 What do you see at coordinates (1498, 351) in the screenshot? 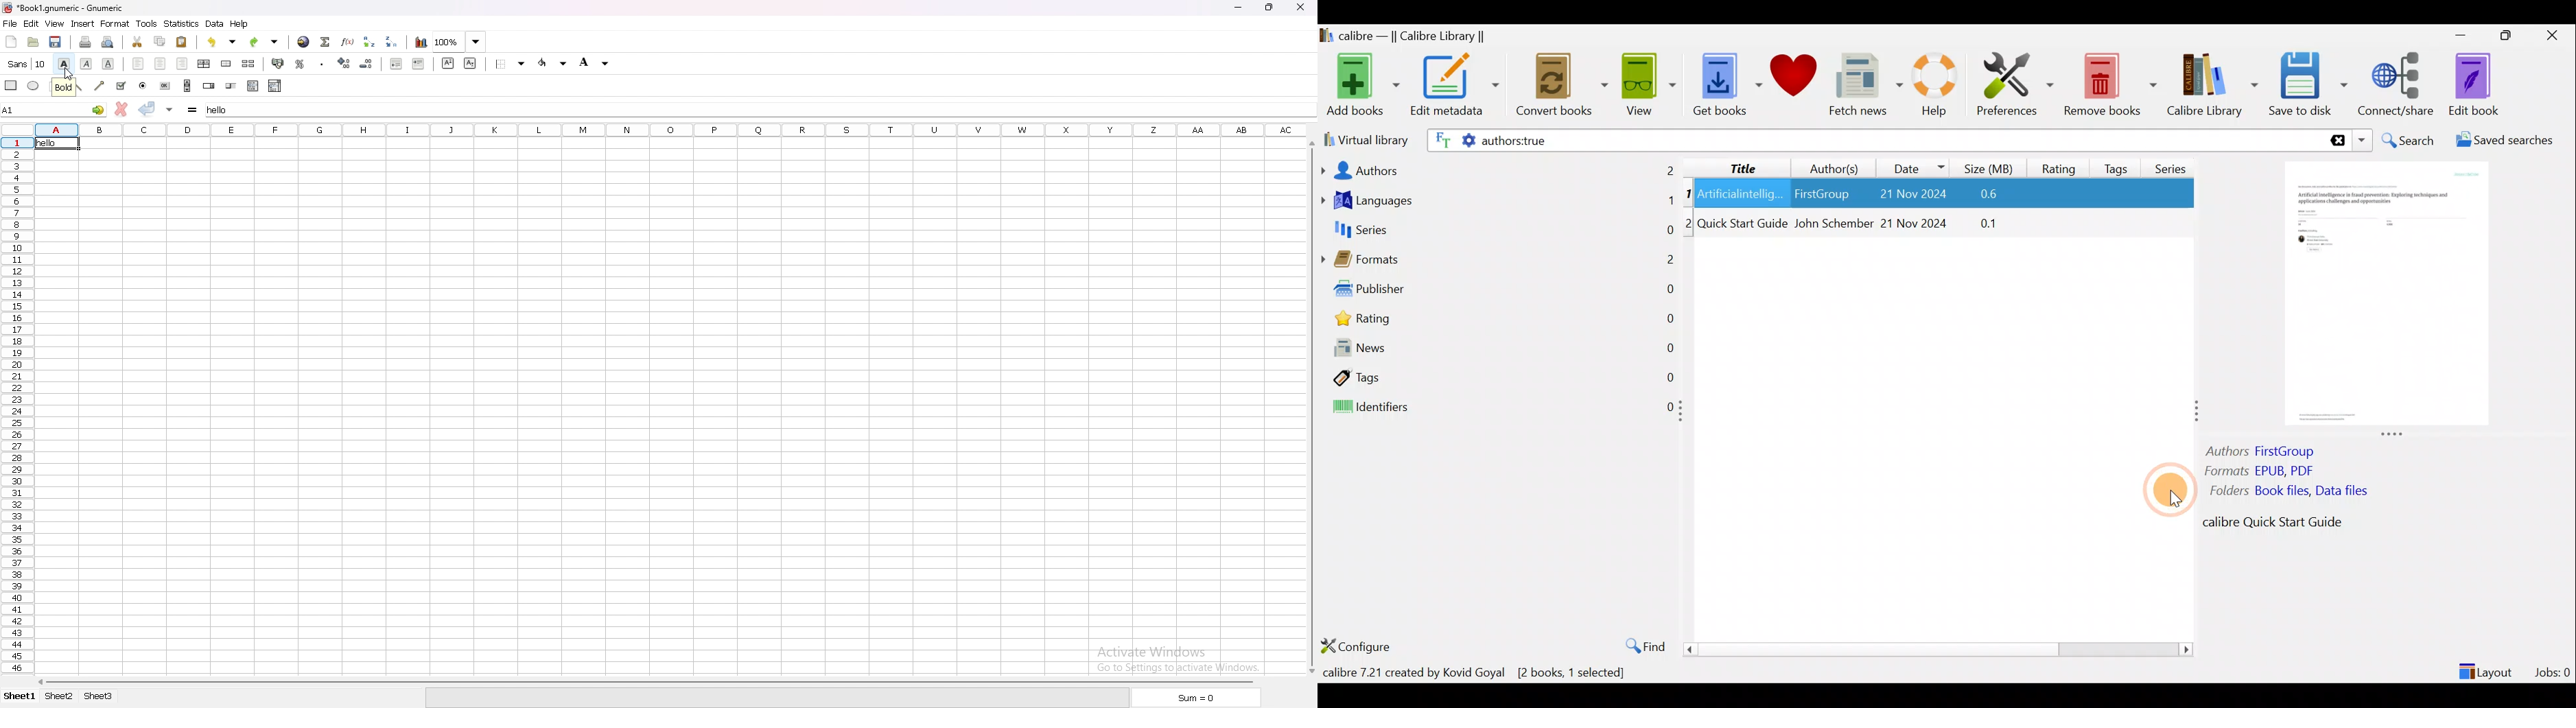
I see `News` at bounding box center [1498, 351].